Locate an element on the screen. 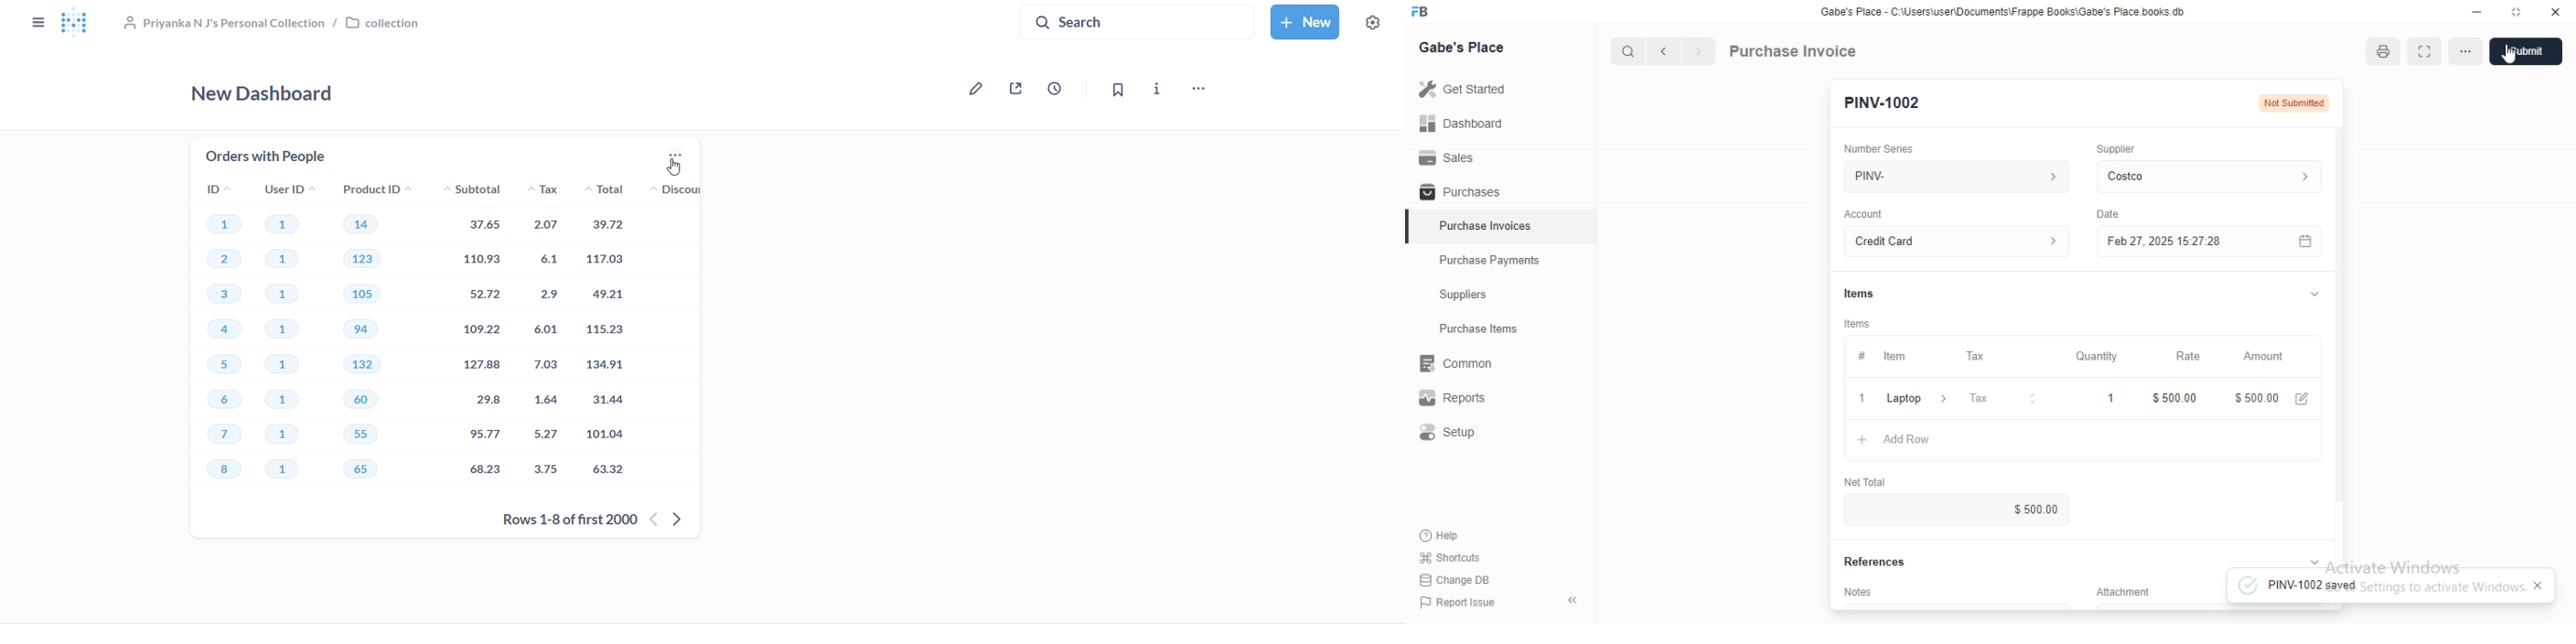 This screenshot has height=644, width=2576. Rate is located at coordinates (2174, 356).